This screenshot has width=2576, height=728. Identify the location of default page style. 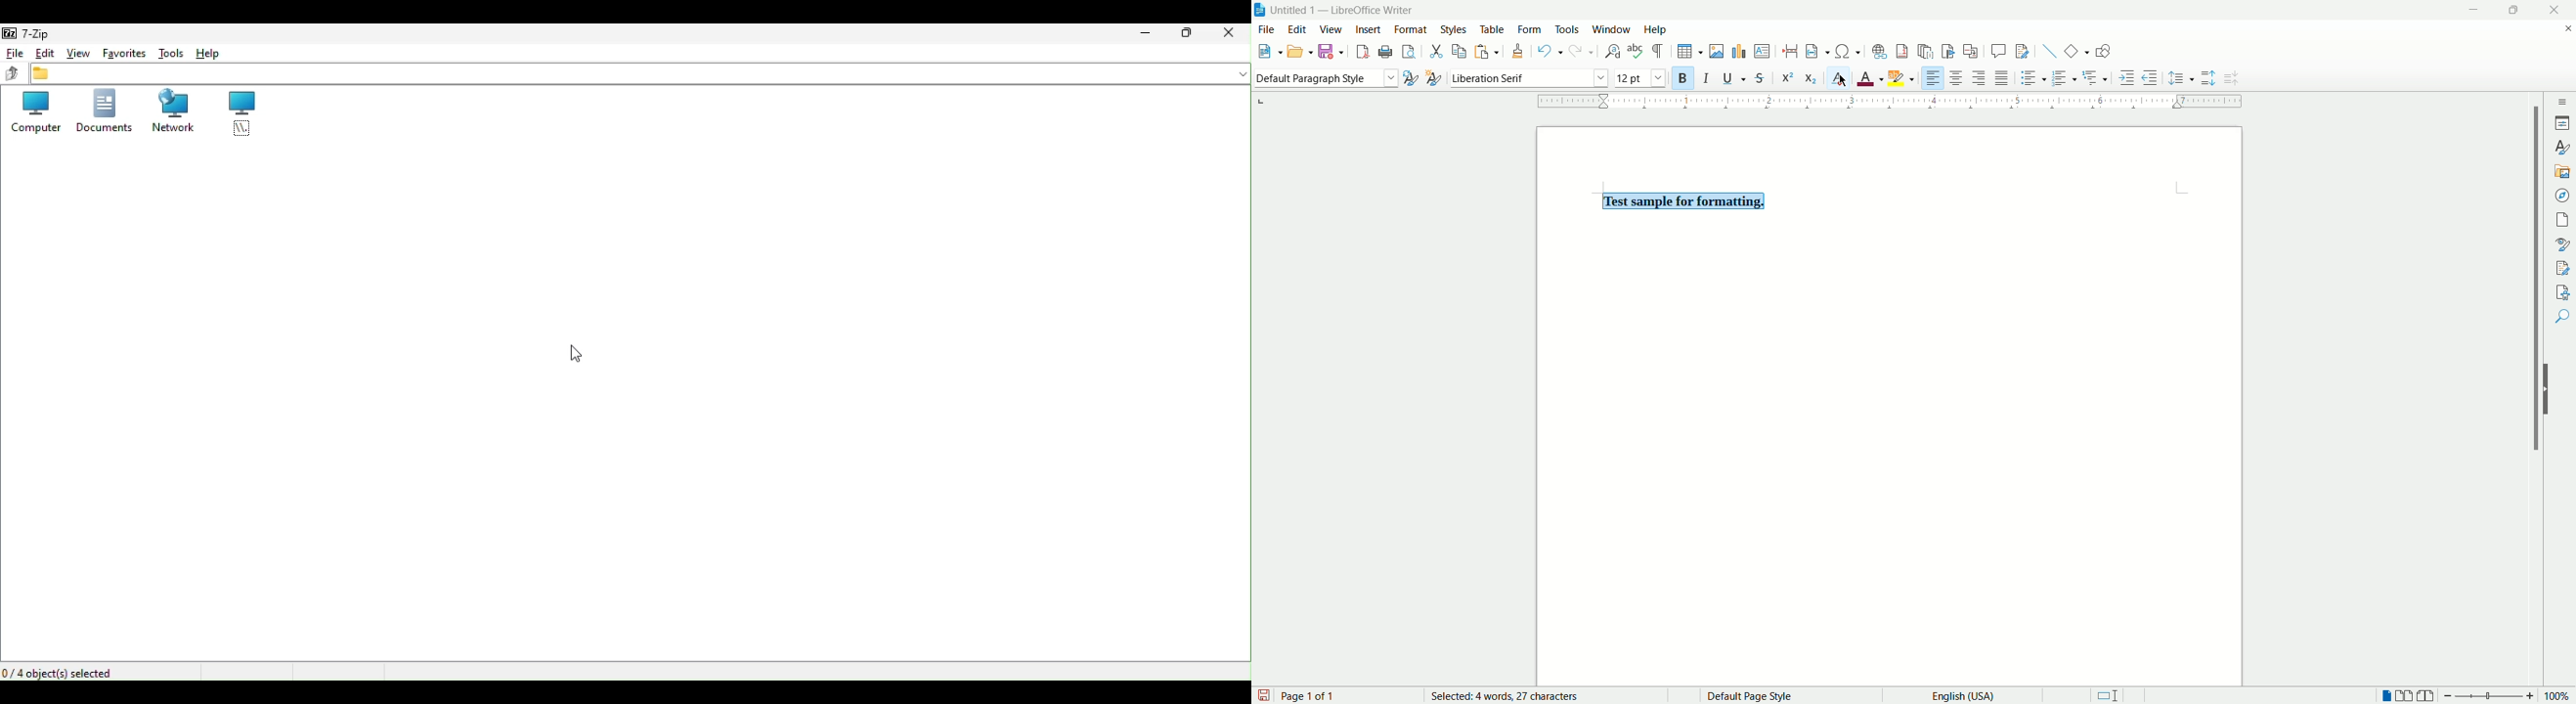
(1775, 694).